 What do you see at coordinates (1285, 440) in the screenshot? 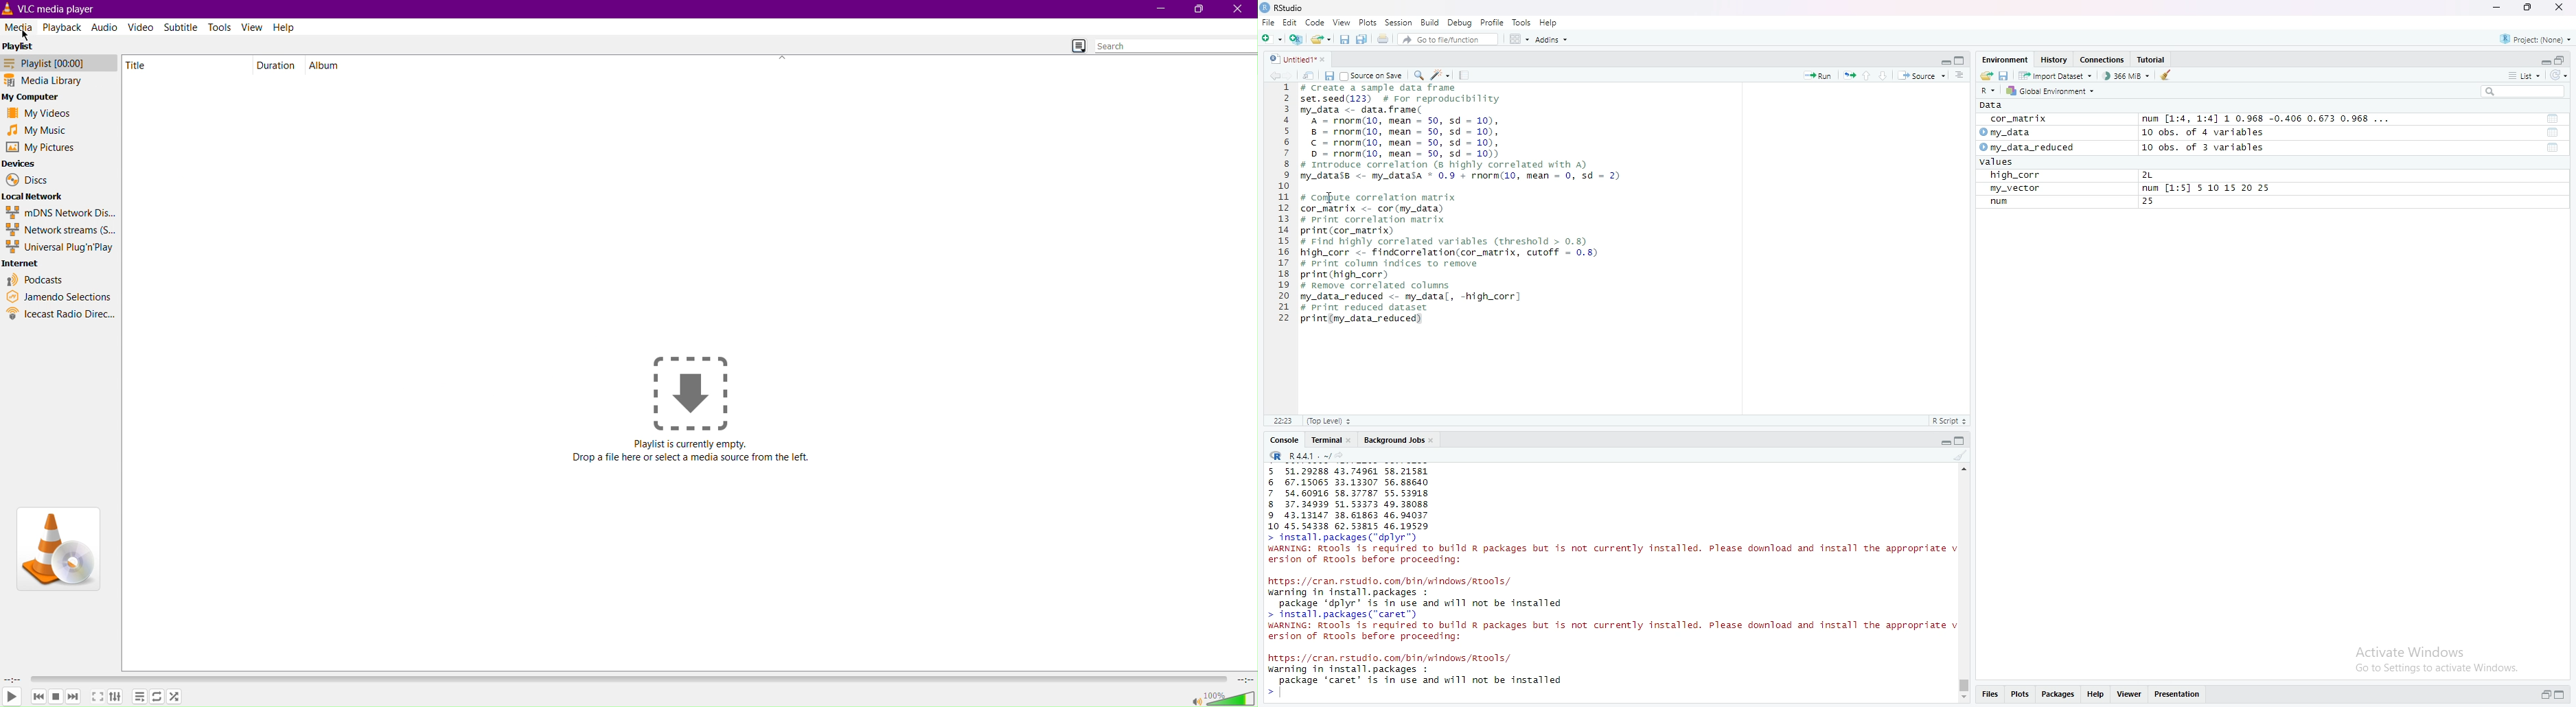
I see `Console` at bounding box center [1285, 440].